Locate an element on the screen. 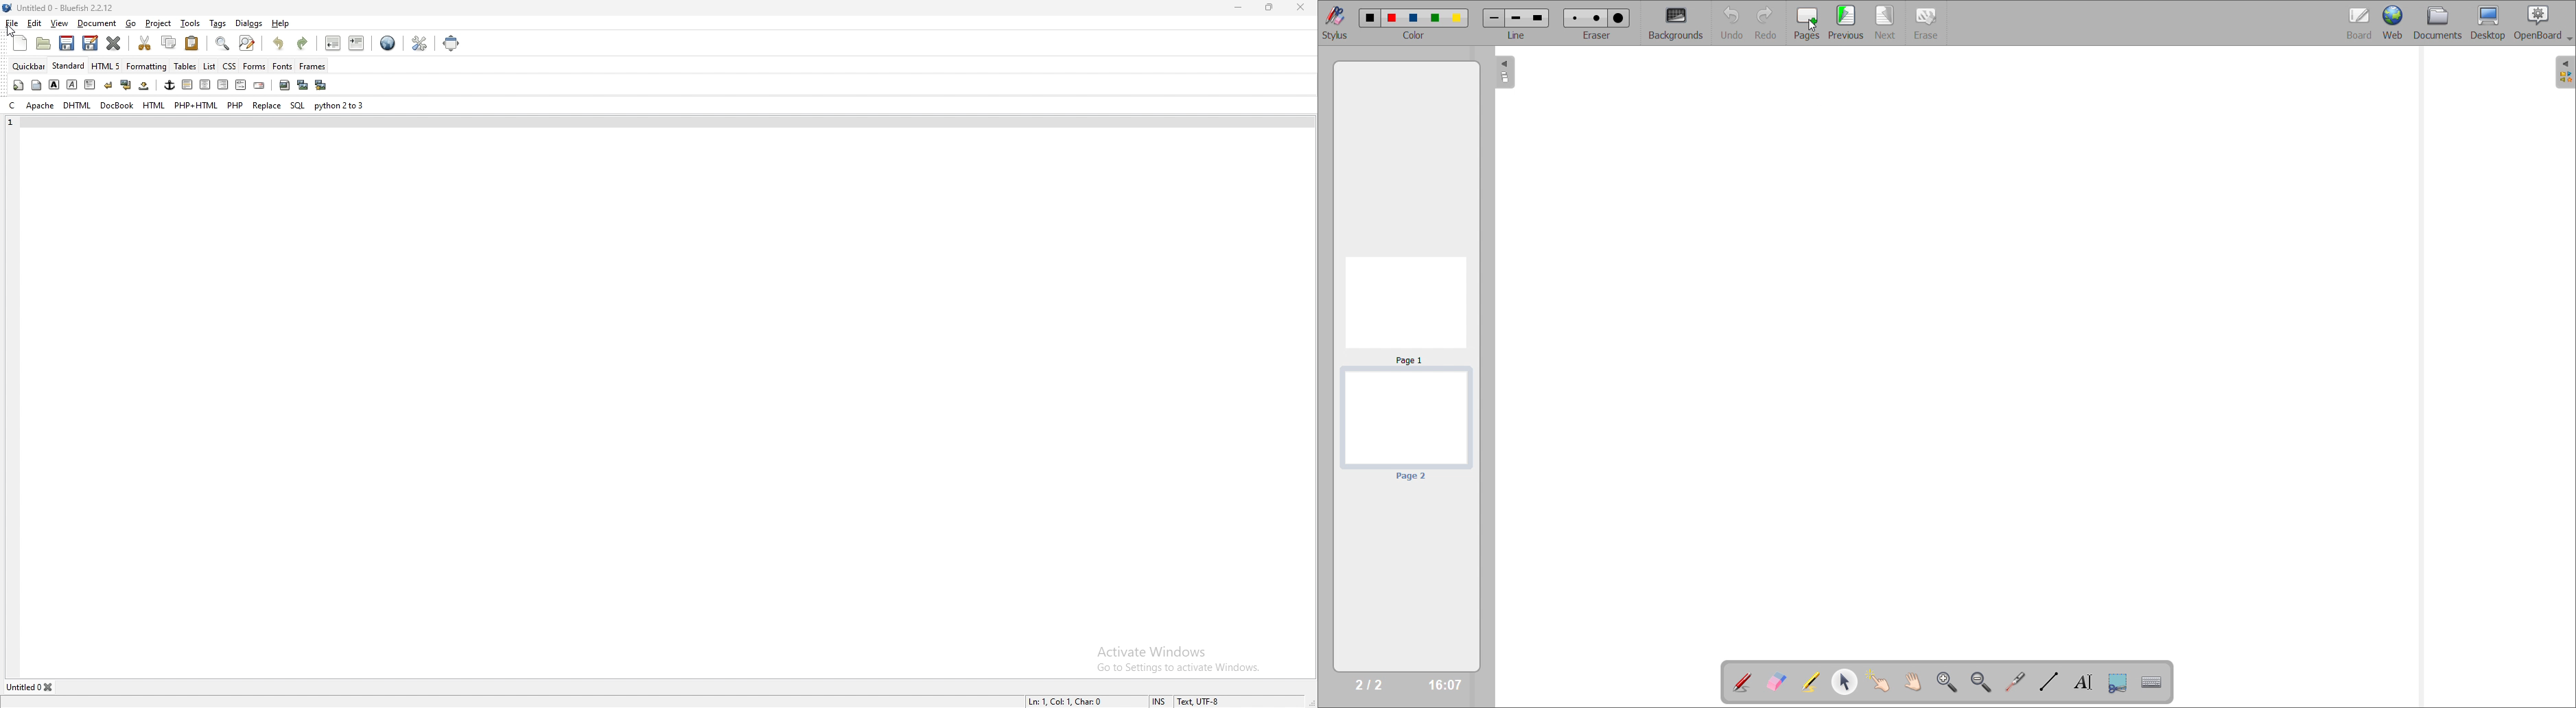 Image resolution: width=2576 pixels, height=728 pixels. list is located at coordinates (210, 67).